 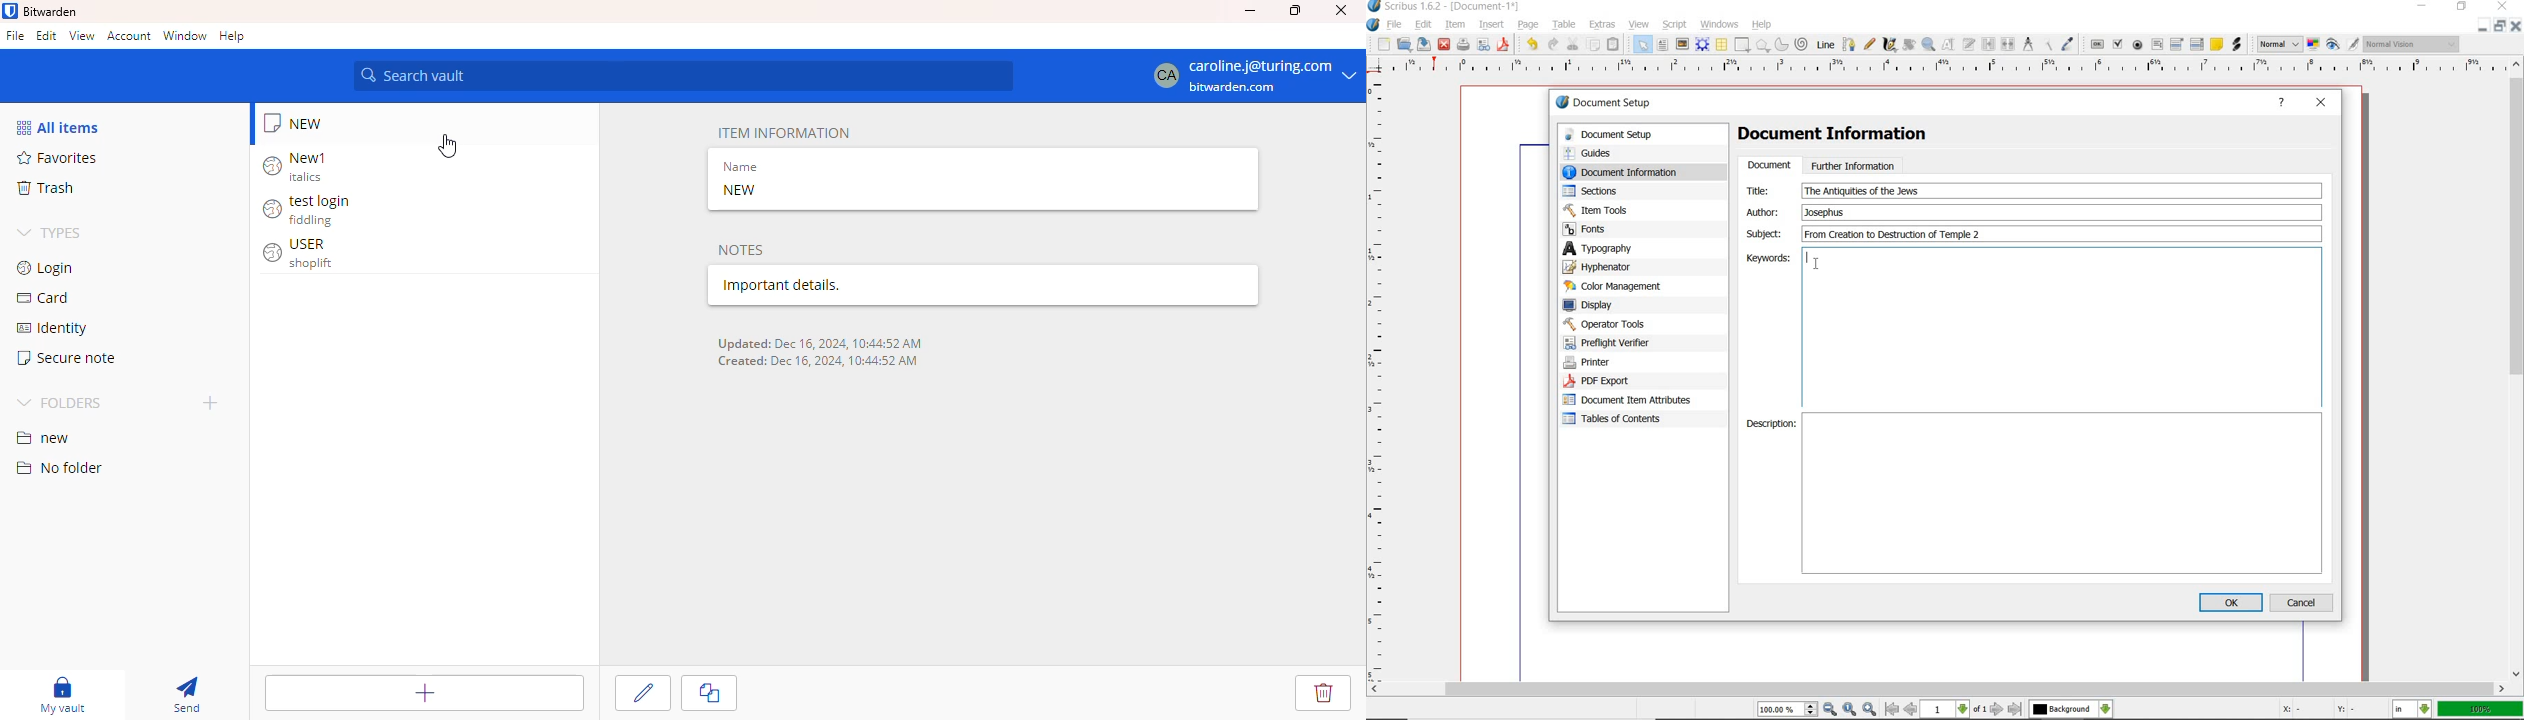 I want to click on item information, so click(x=785, y=132).